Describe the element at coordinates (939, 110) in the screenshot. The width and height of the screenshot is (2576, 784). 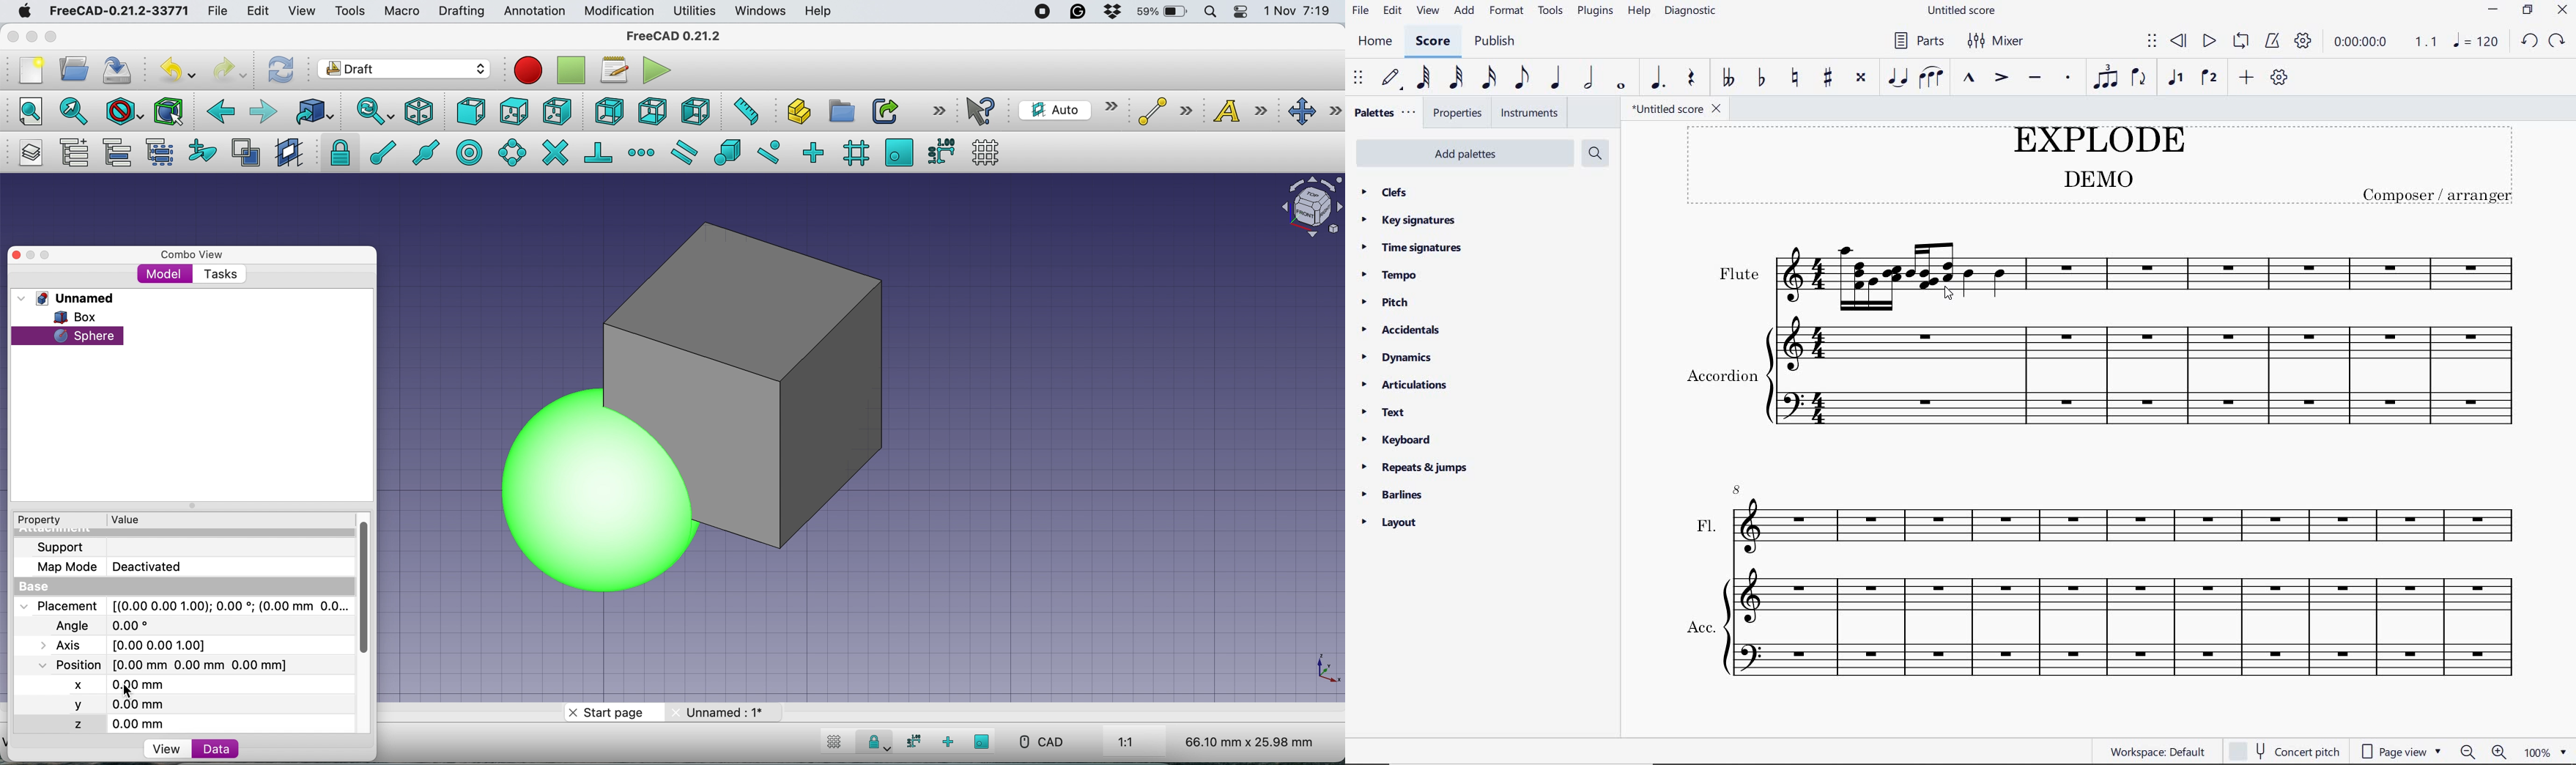
I see `more options` at that location.